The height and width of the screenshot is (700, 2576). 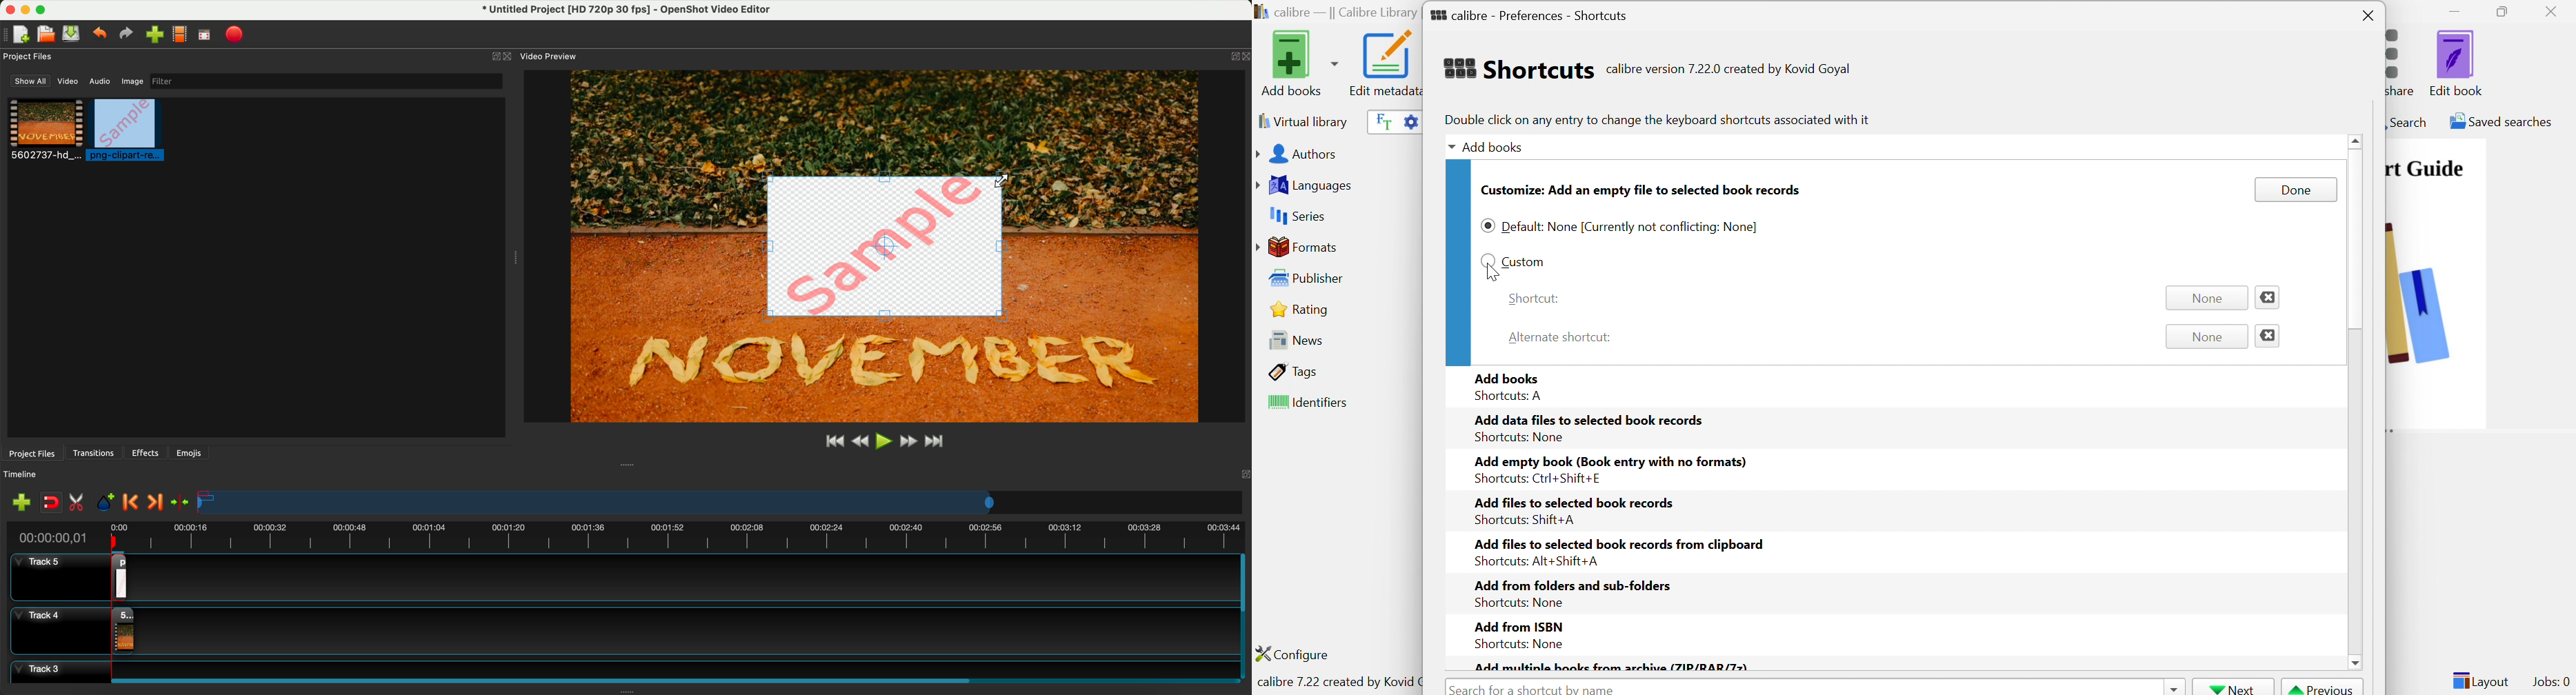 What do you see at coordinates (1535, 687) in the screenshot?
I see `Search for a shortcut by name` at bounding box center [1535, 687].